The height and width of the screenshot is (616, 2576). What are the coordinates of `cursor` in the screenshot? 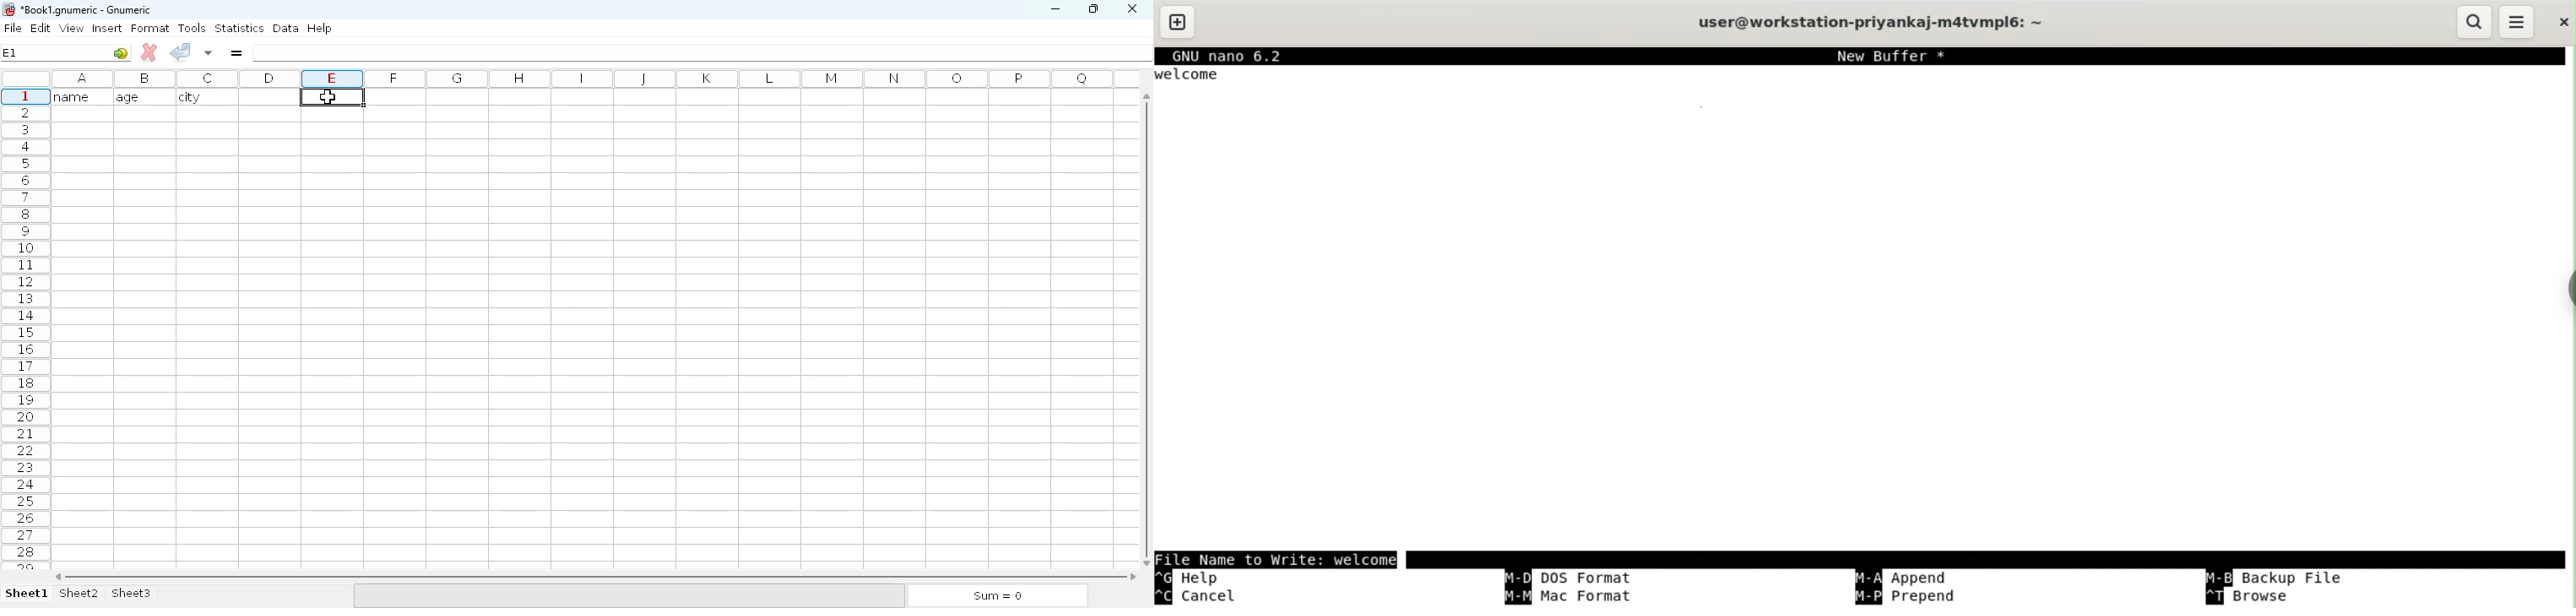 It's located at (328, 95).